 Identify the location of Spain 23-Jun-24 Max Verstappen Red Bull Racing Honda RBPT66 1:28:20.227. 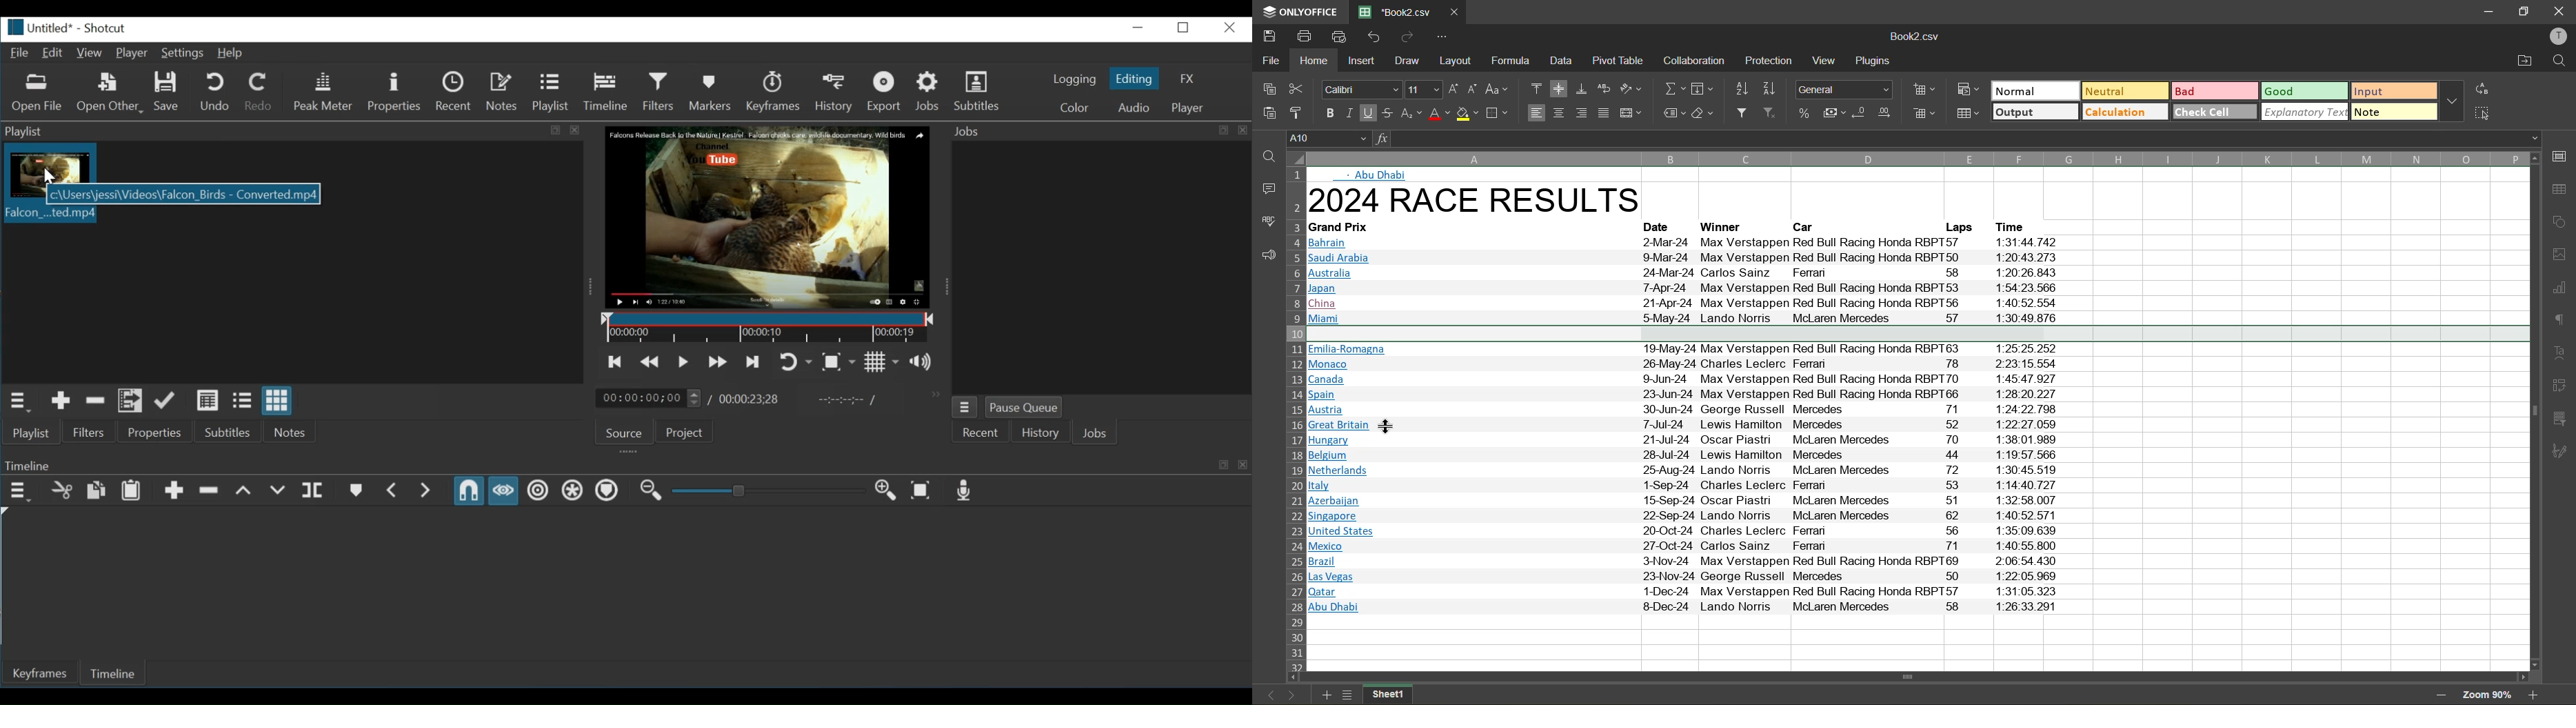
(1683, 395).